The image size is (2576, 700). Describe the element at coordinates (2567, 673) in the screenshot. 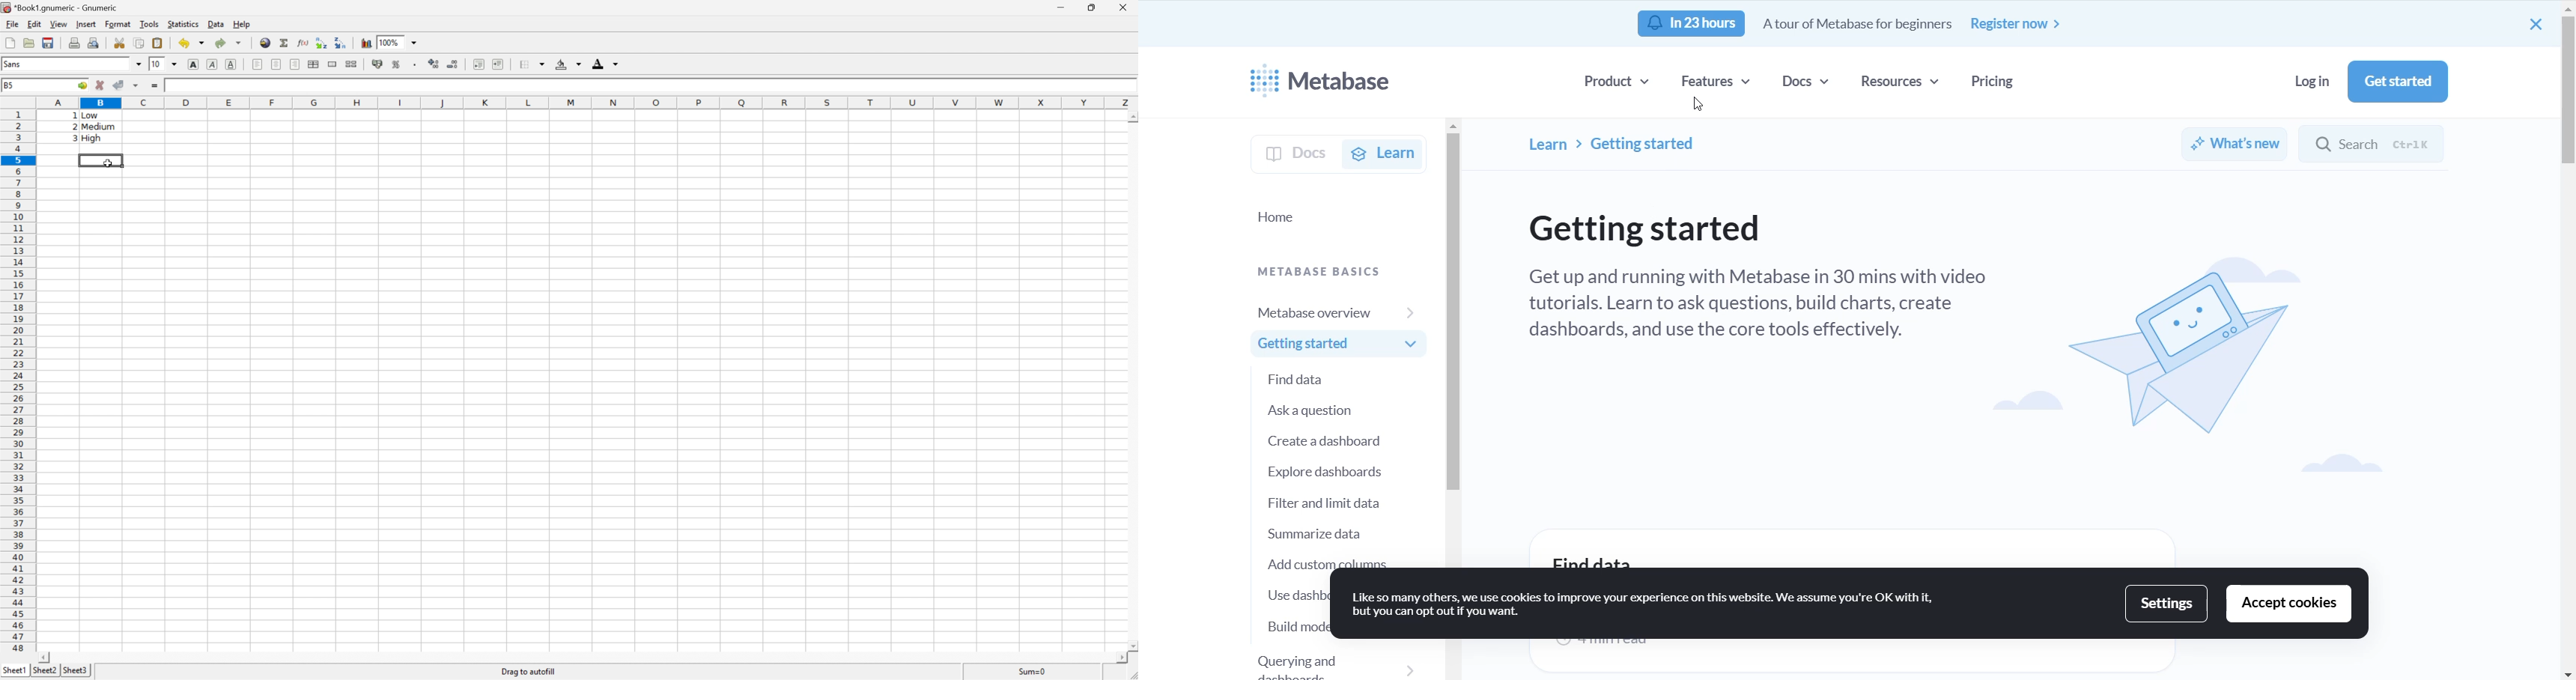

I see `movedown` at that location.